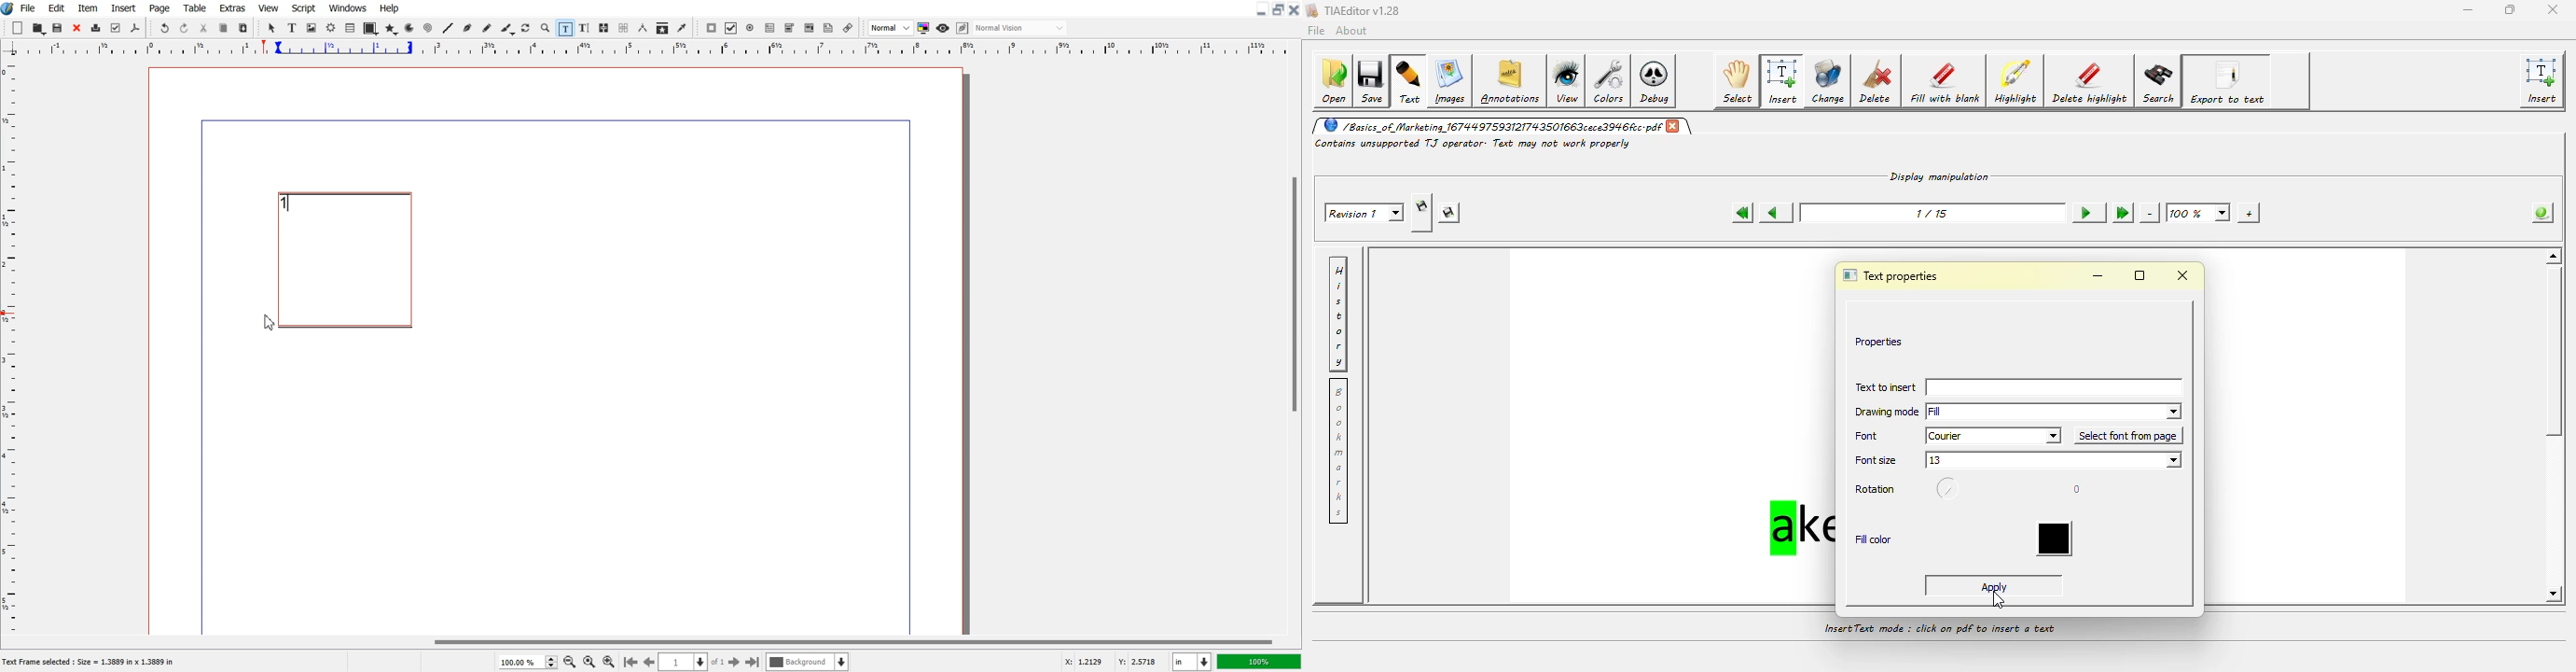 The width and height of the screenshot is (2576, 672). I want to click on Copy item properties, so click(663, 29).